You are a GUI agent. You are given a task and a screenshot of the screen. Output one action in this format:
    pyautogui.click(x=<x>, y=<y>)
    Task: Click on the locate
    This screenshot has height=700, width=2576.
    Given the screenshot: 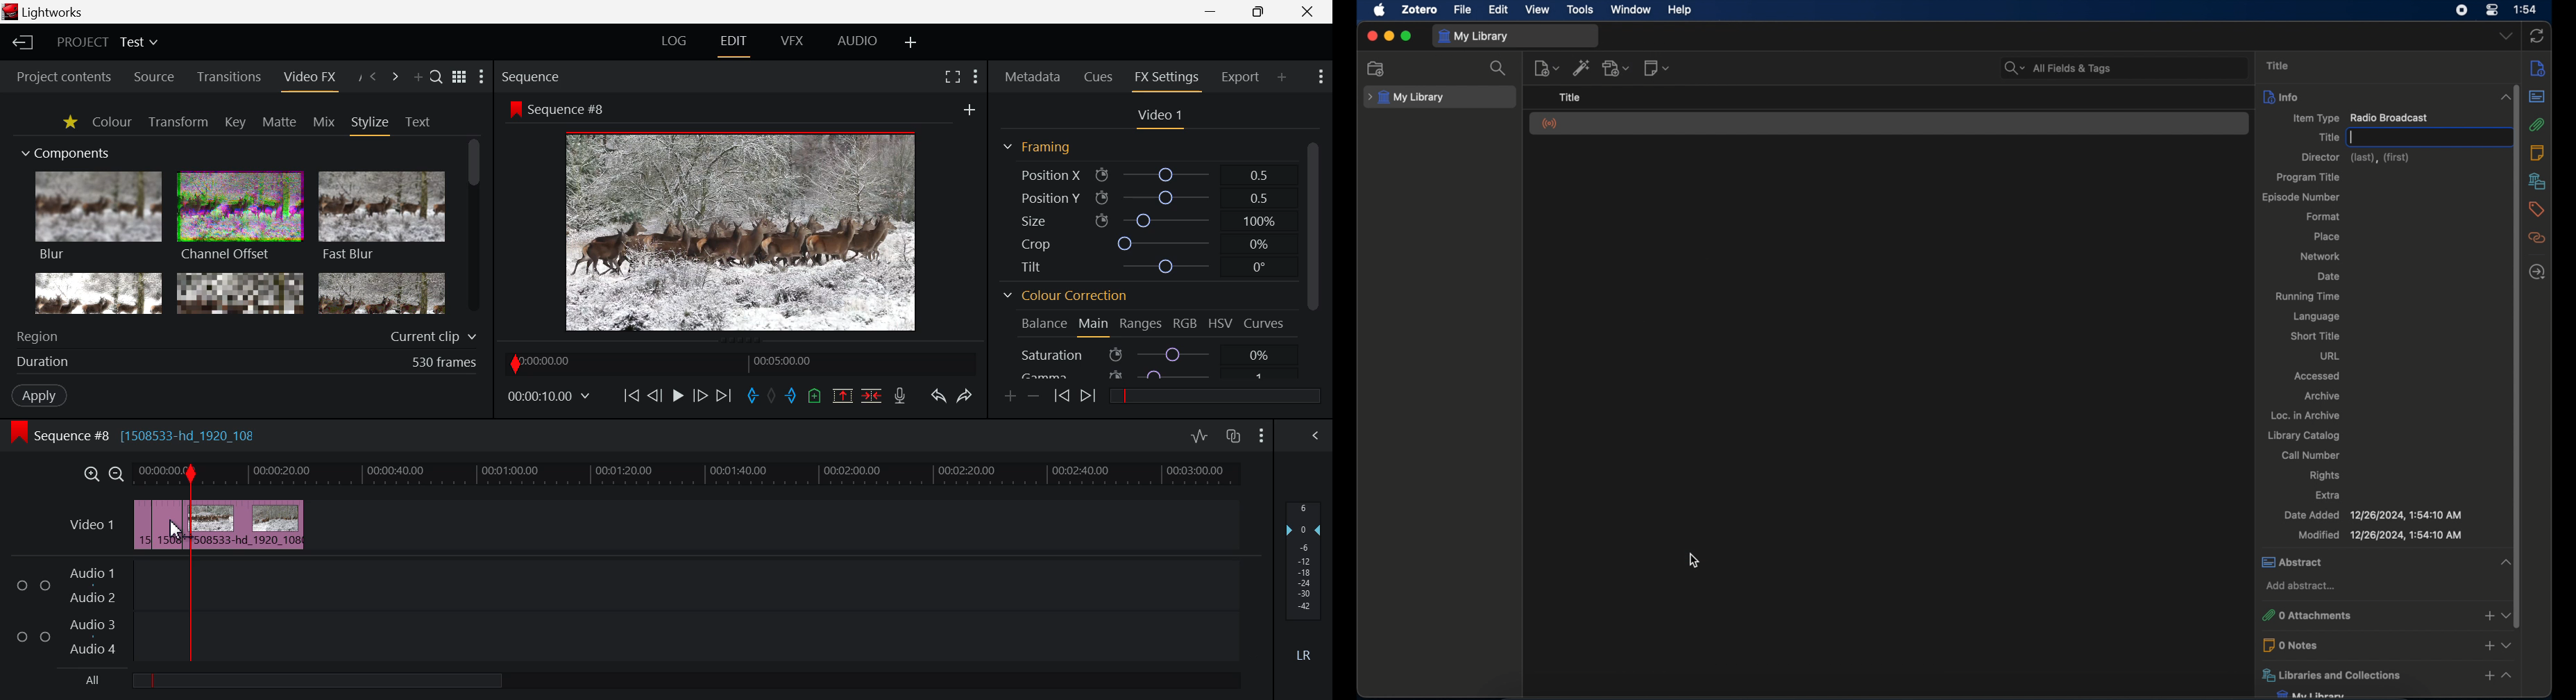 What is the action you would take?
    pyautogui.click(x=2537, y=272)
    